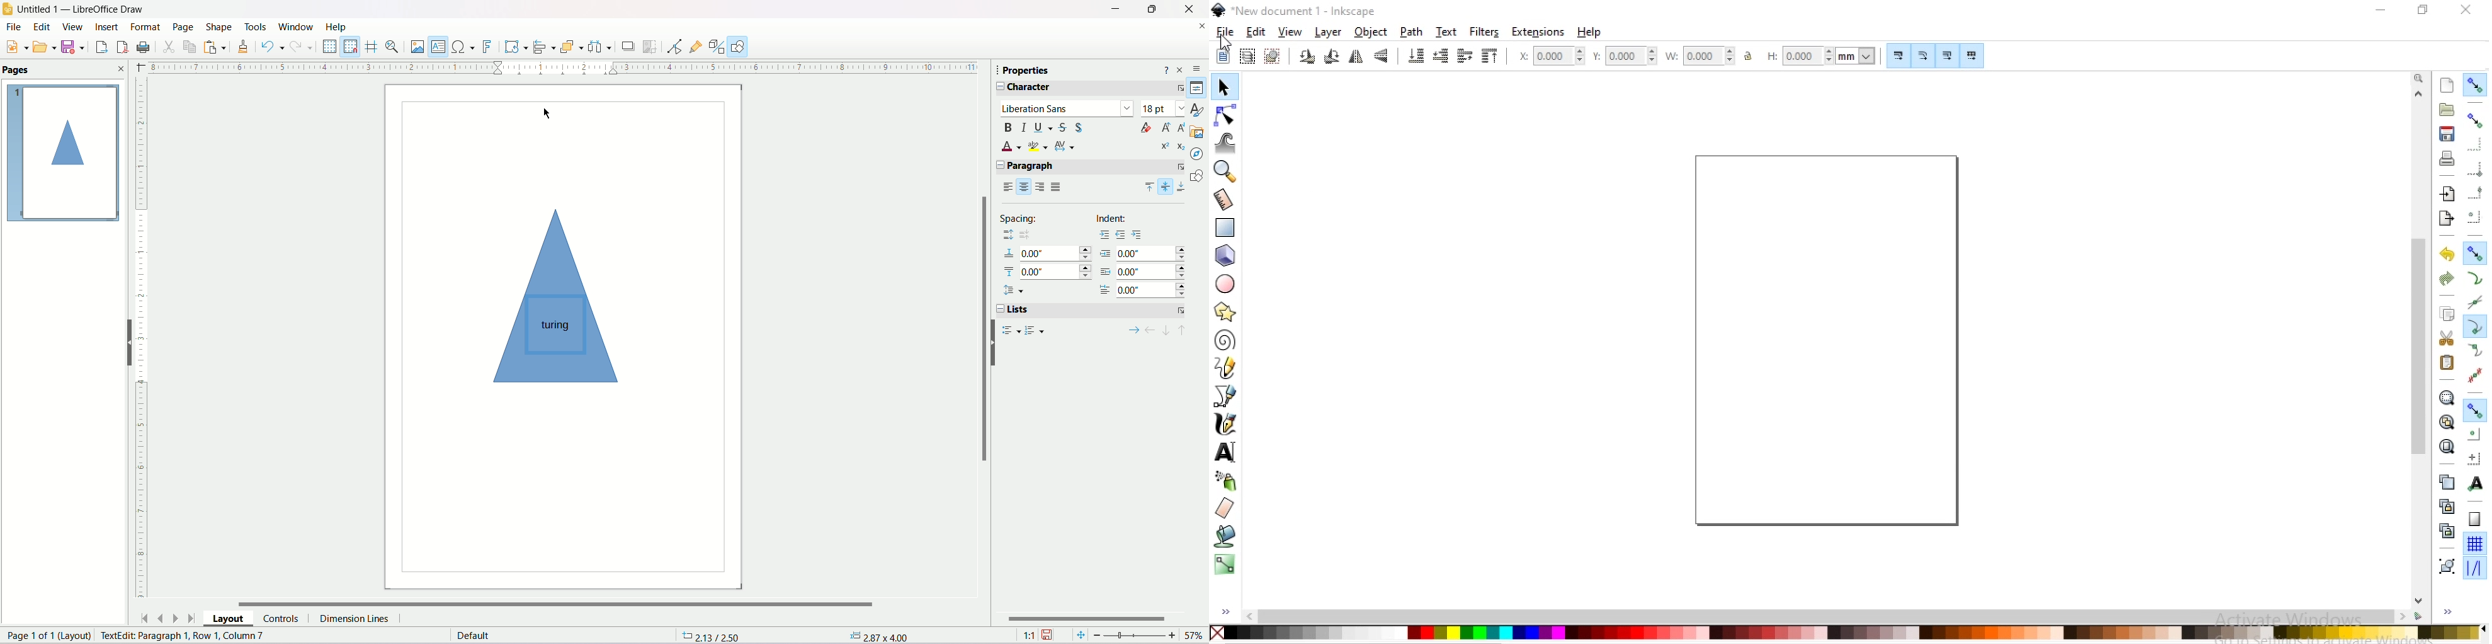 This screenshot has height=644, width=2492. What do you see at coordinates (2474, 303) in the screenshot?
I see `snap to path intersections` at bounding box center [2474, 303].